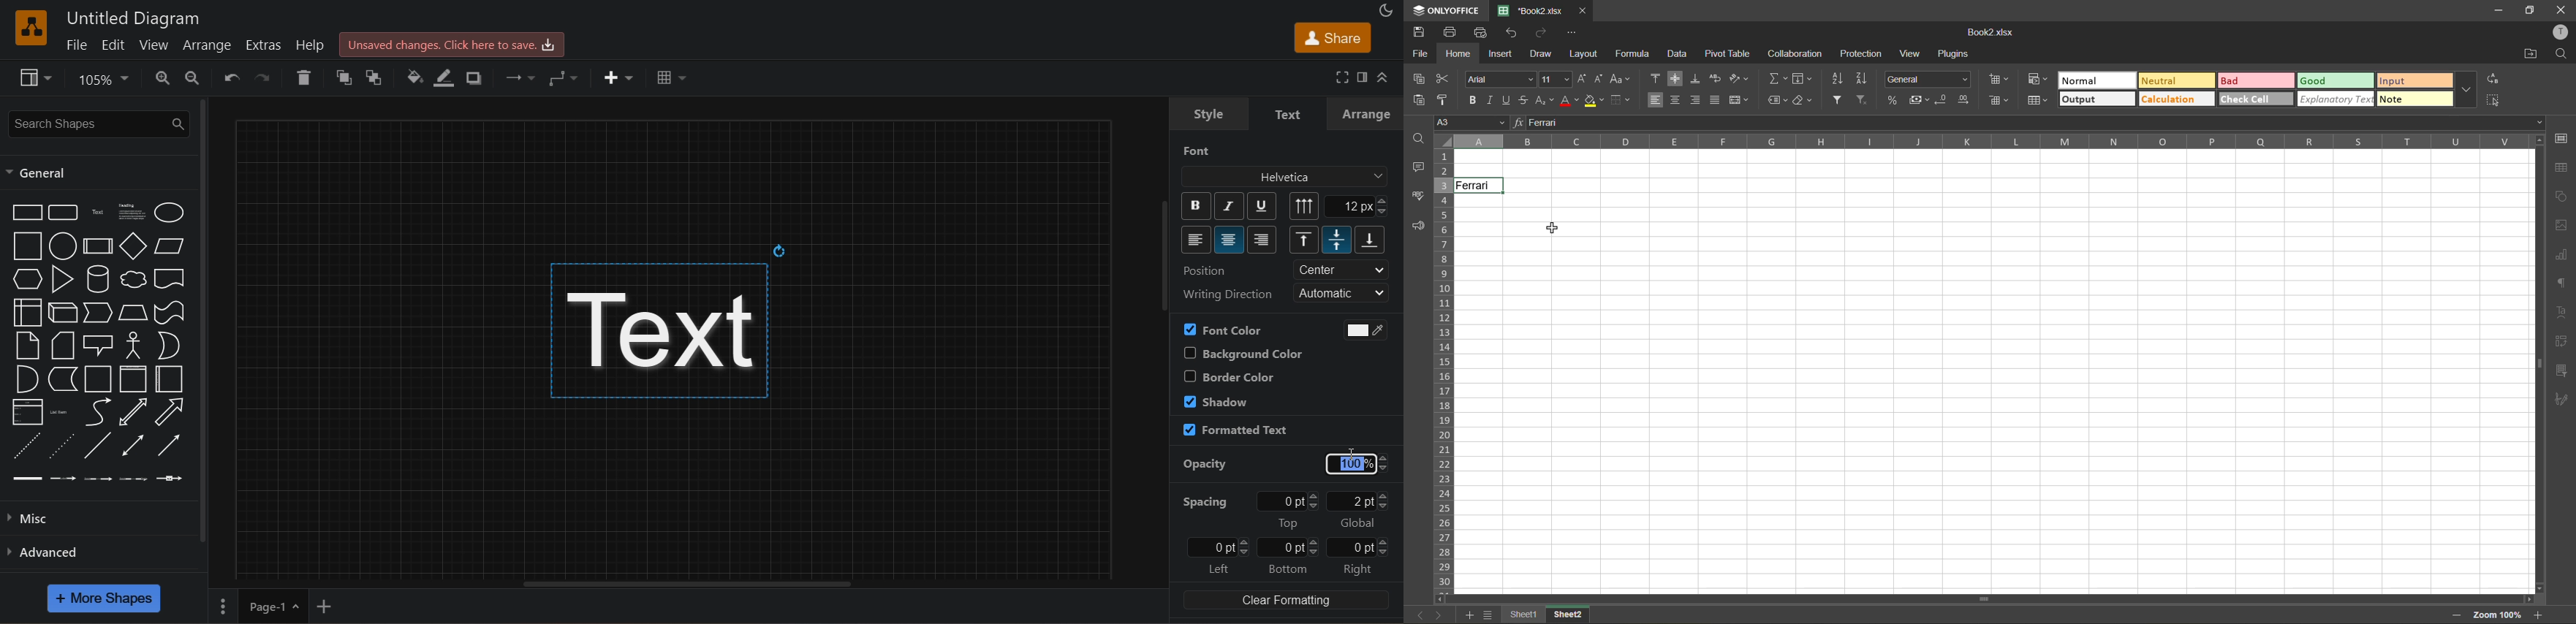 Image resolution: width=2576 pixels, height=644 pixels. I want to click on vertical scroll bar, so click(202, 320).